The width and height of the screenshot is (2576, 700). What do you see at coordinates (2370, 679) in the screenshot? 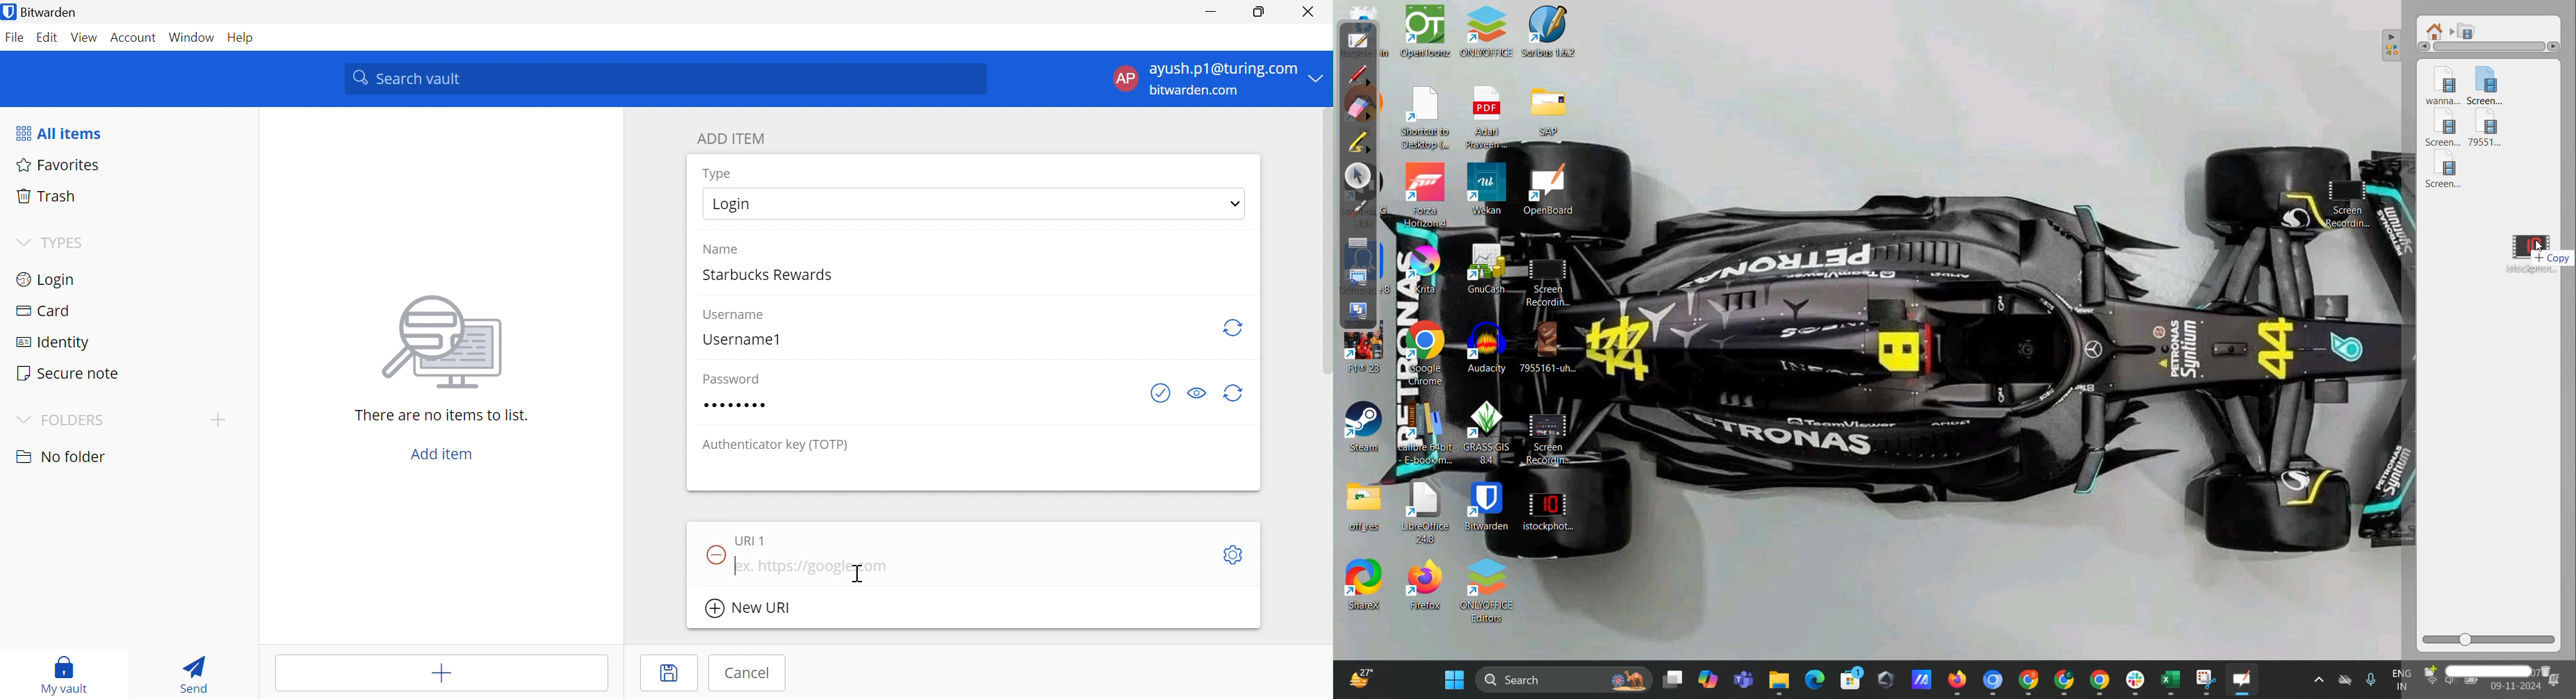
I see `Microphome` at bounding box center [2370, 679].